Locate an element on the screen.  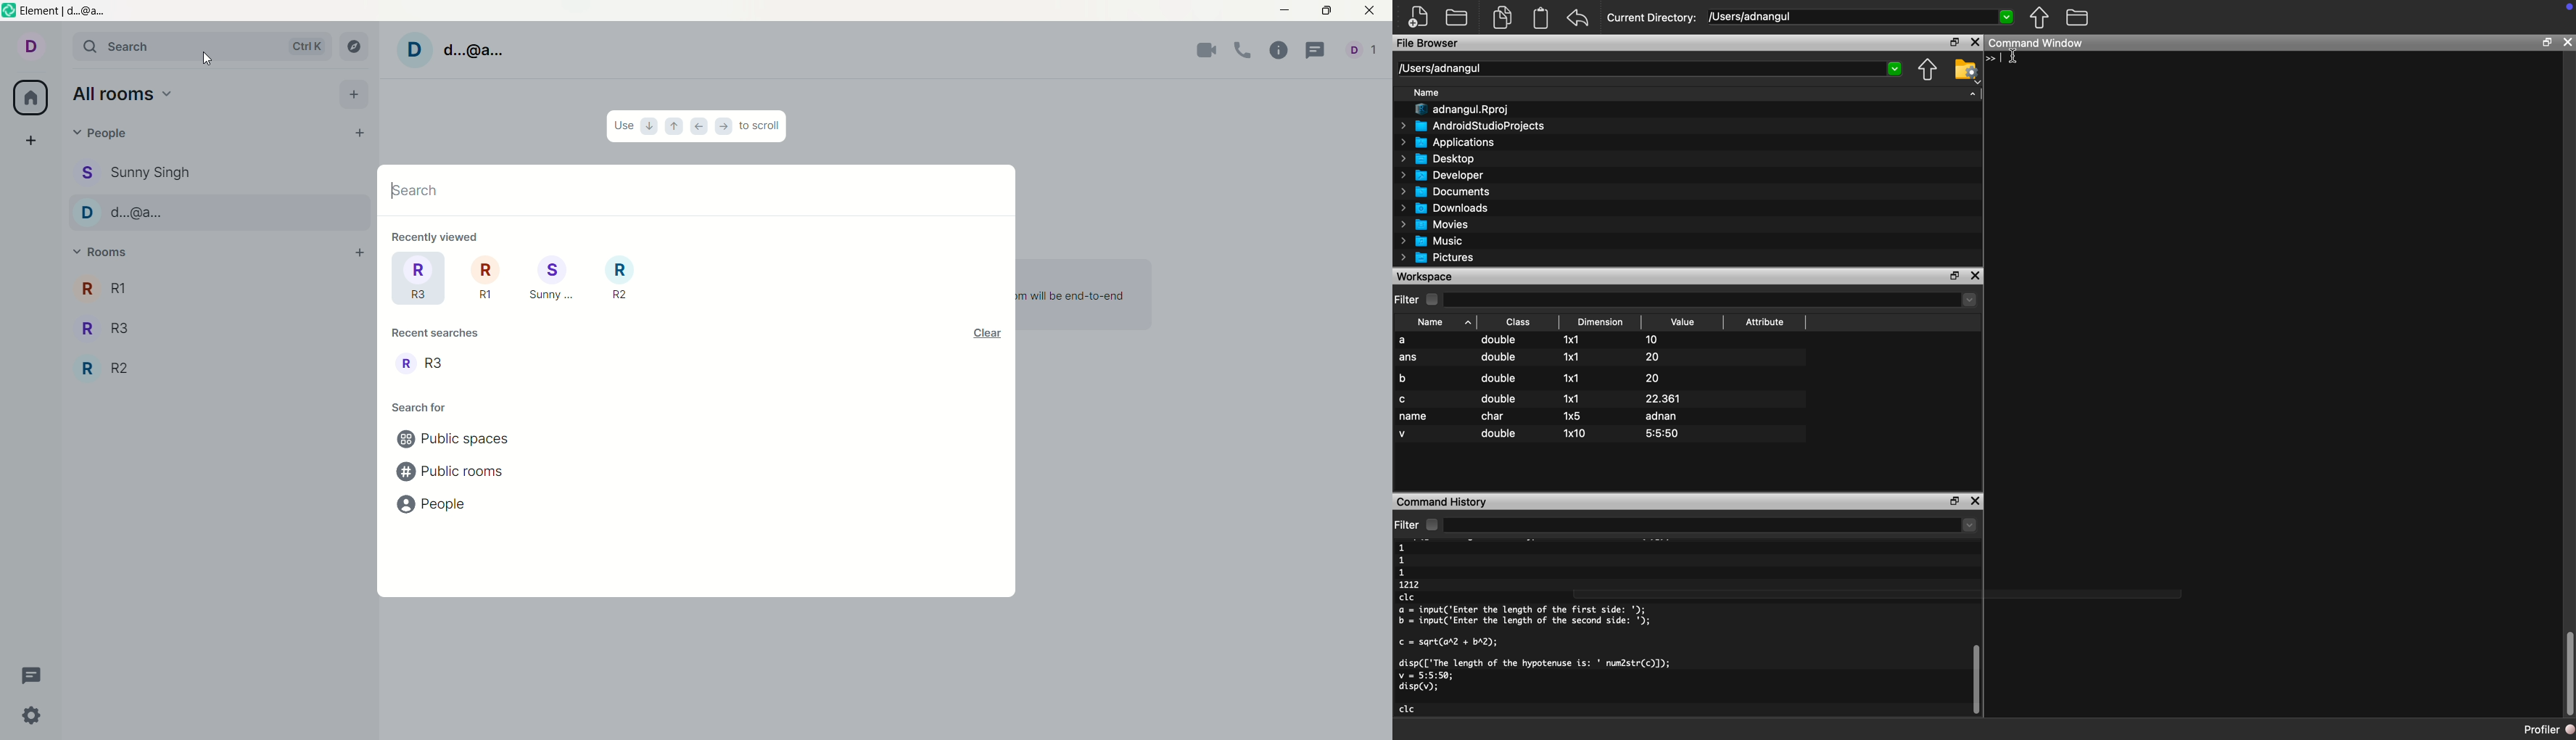
Close is located at coordinates (1975, 42).